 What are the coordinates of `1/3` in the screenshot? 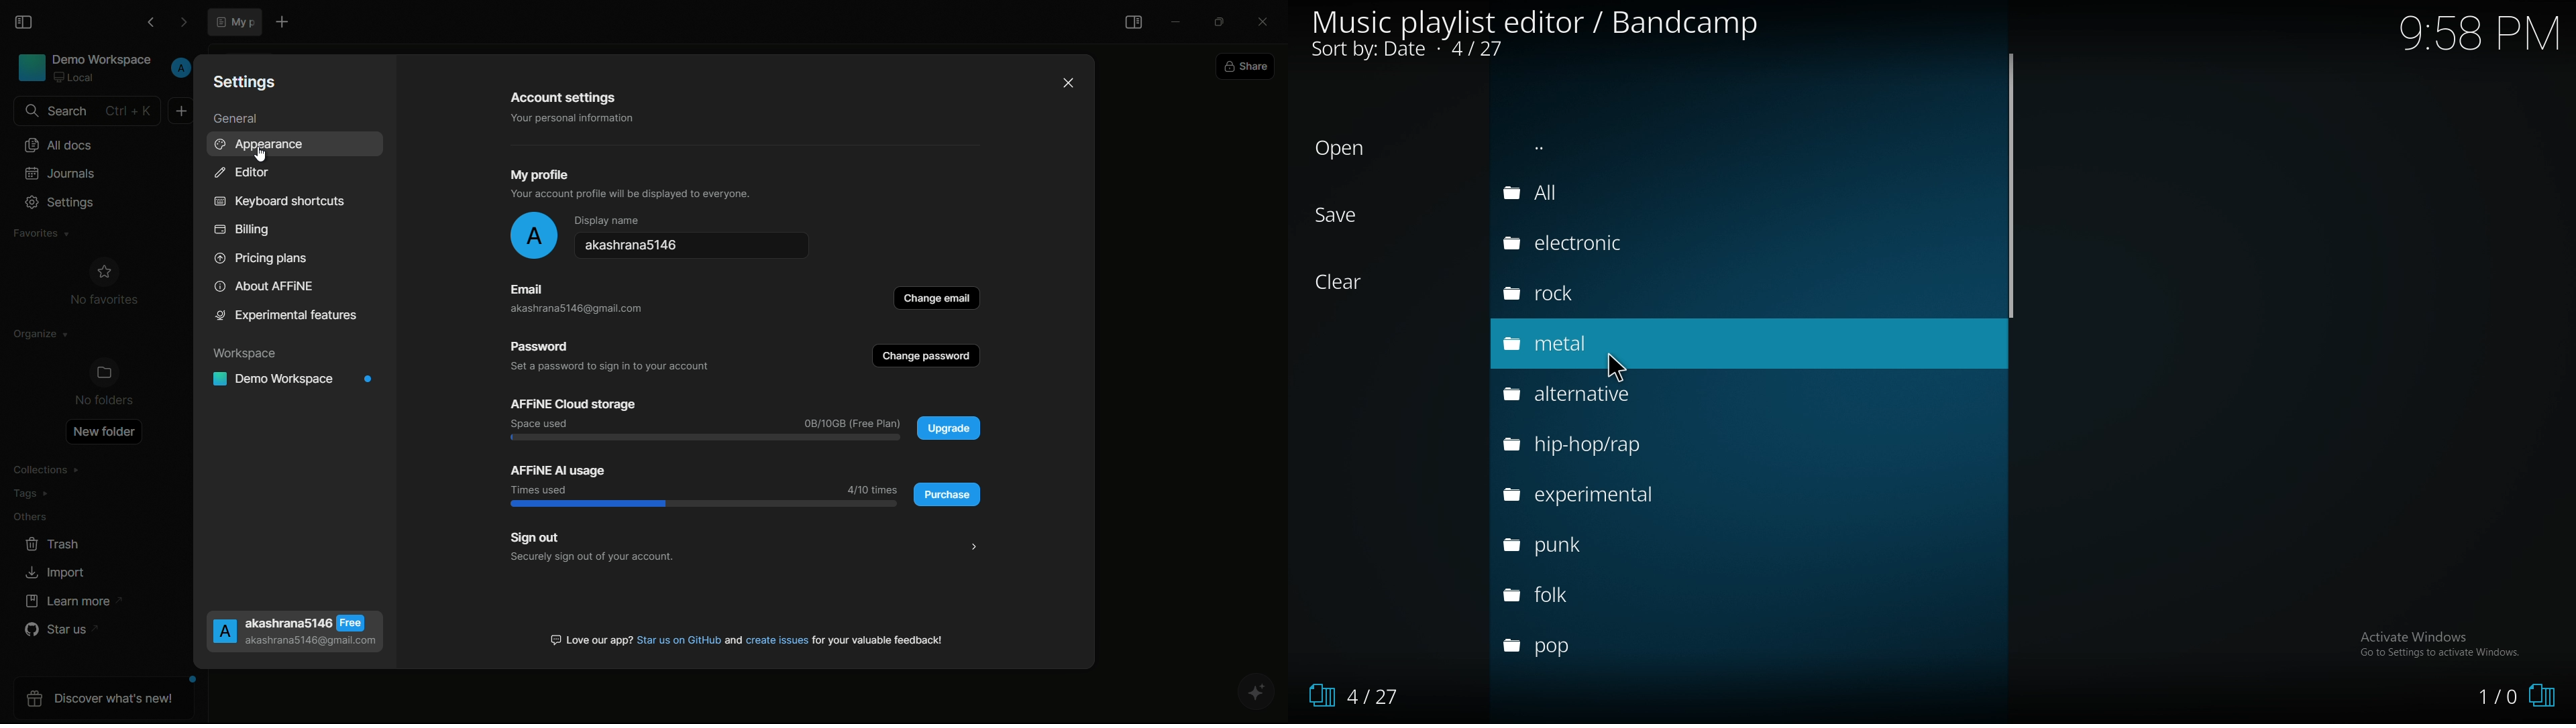 It's located at (1348, 696).